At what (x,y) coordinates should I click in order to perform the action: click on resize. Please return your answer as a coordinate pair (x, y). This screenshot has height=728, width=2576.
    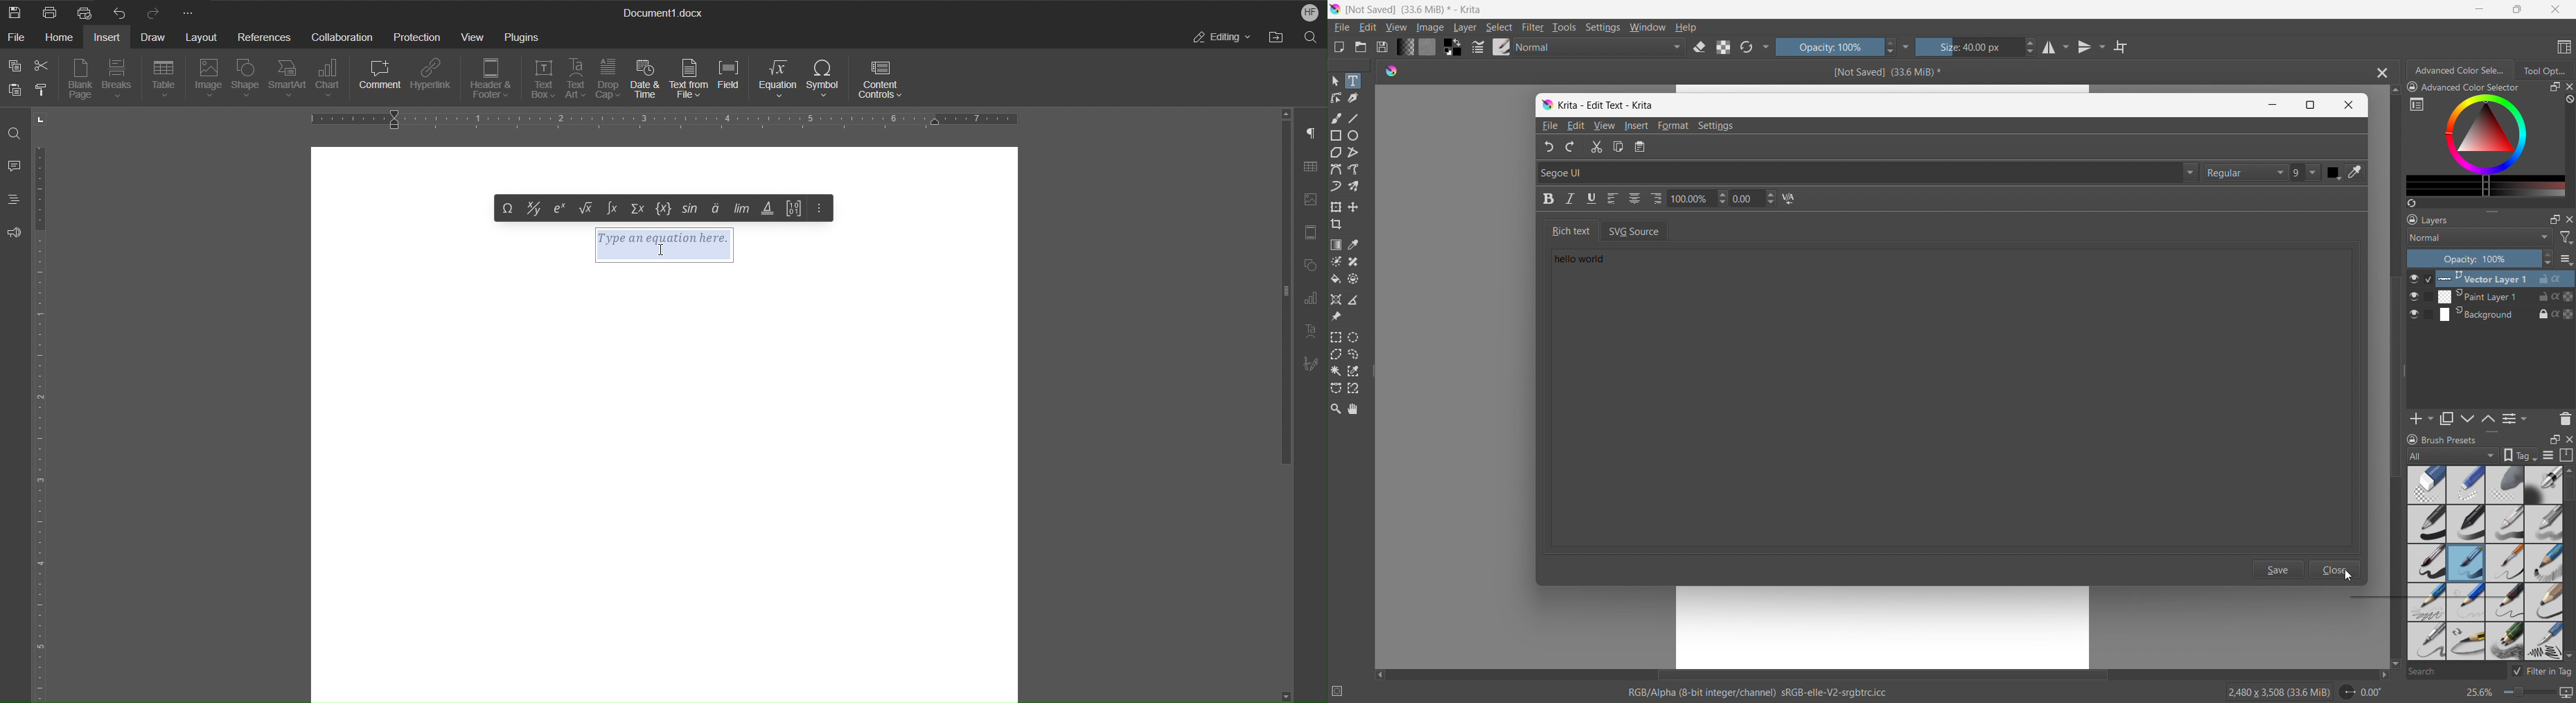
    Looking at the image, I should click on (2492, 210).